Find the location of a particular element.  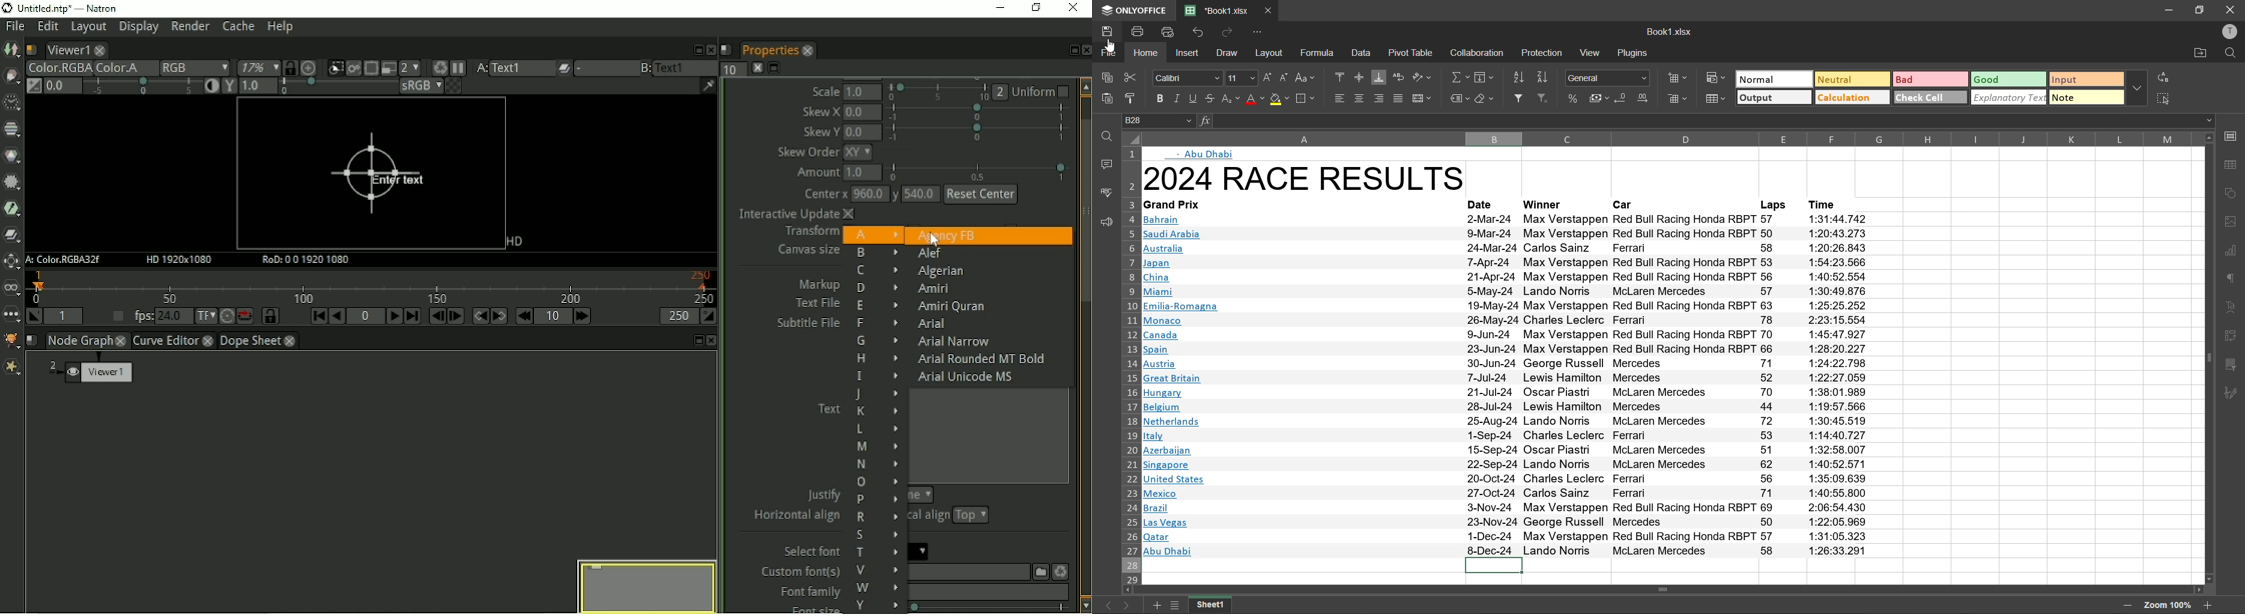

Date is located at coordinates (1481, 204).